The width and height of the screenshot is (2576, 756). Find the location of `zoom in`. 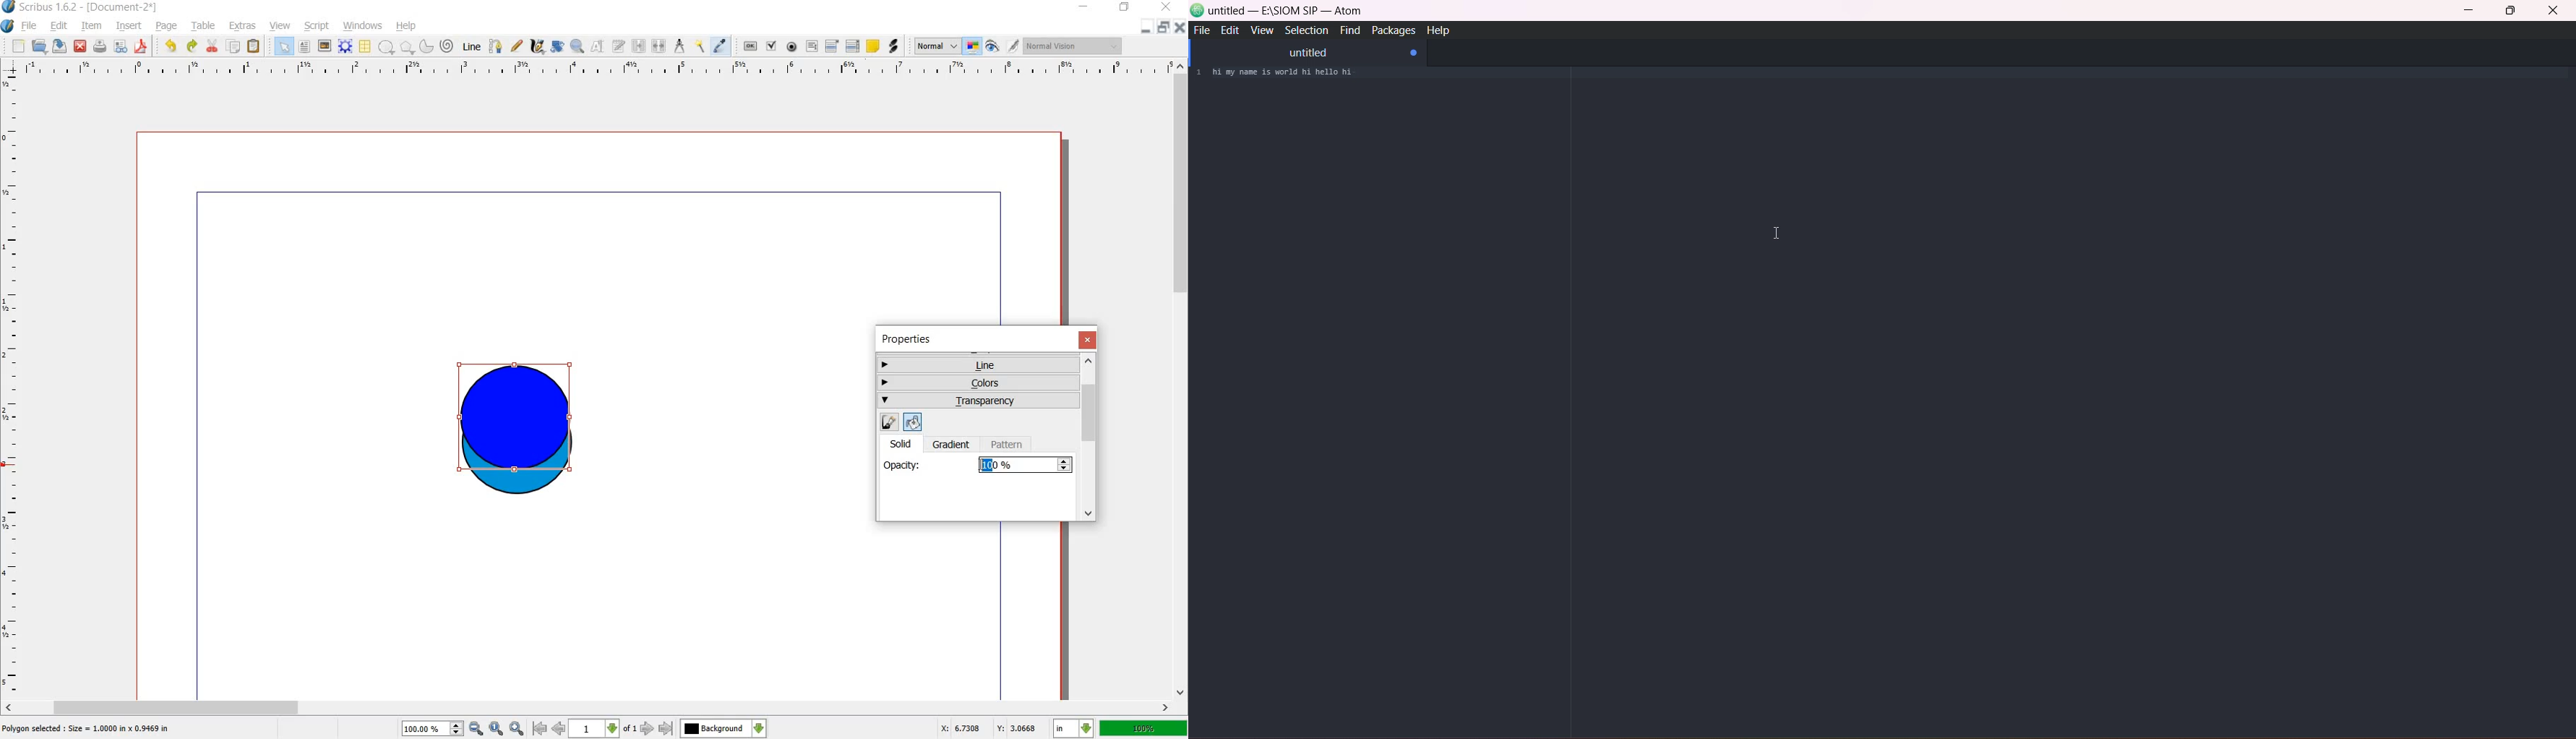

zoom in is located at coordinates (517, 728).